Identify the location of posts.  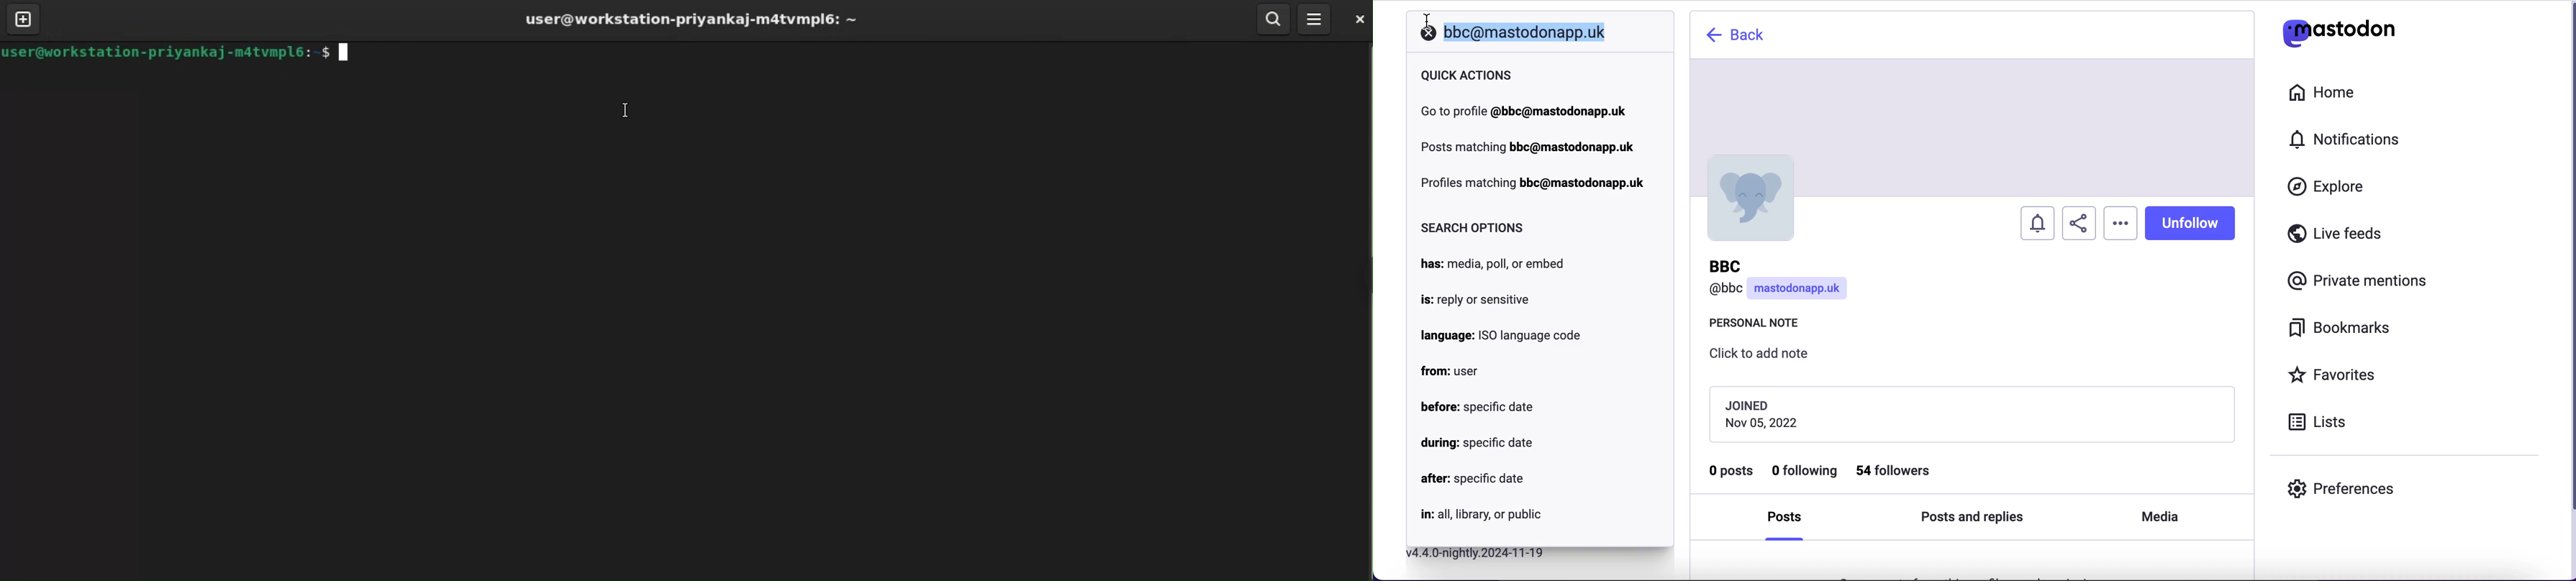
(1788, 520).